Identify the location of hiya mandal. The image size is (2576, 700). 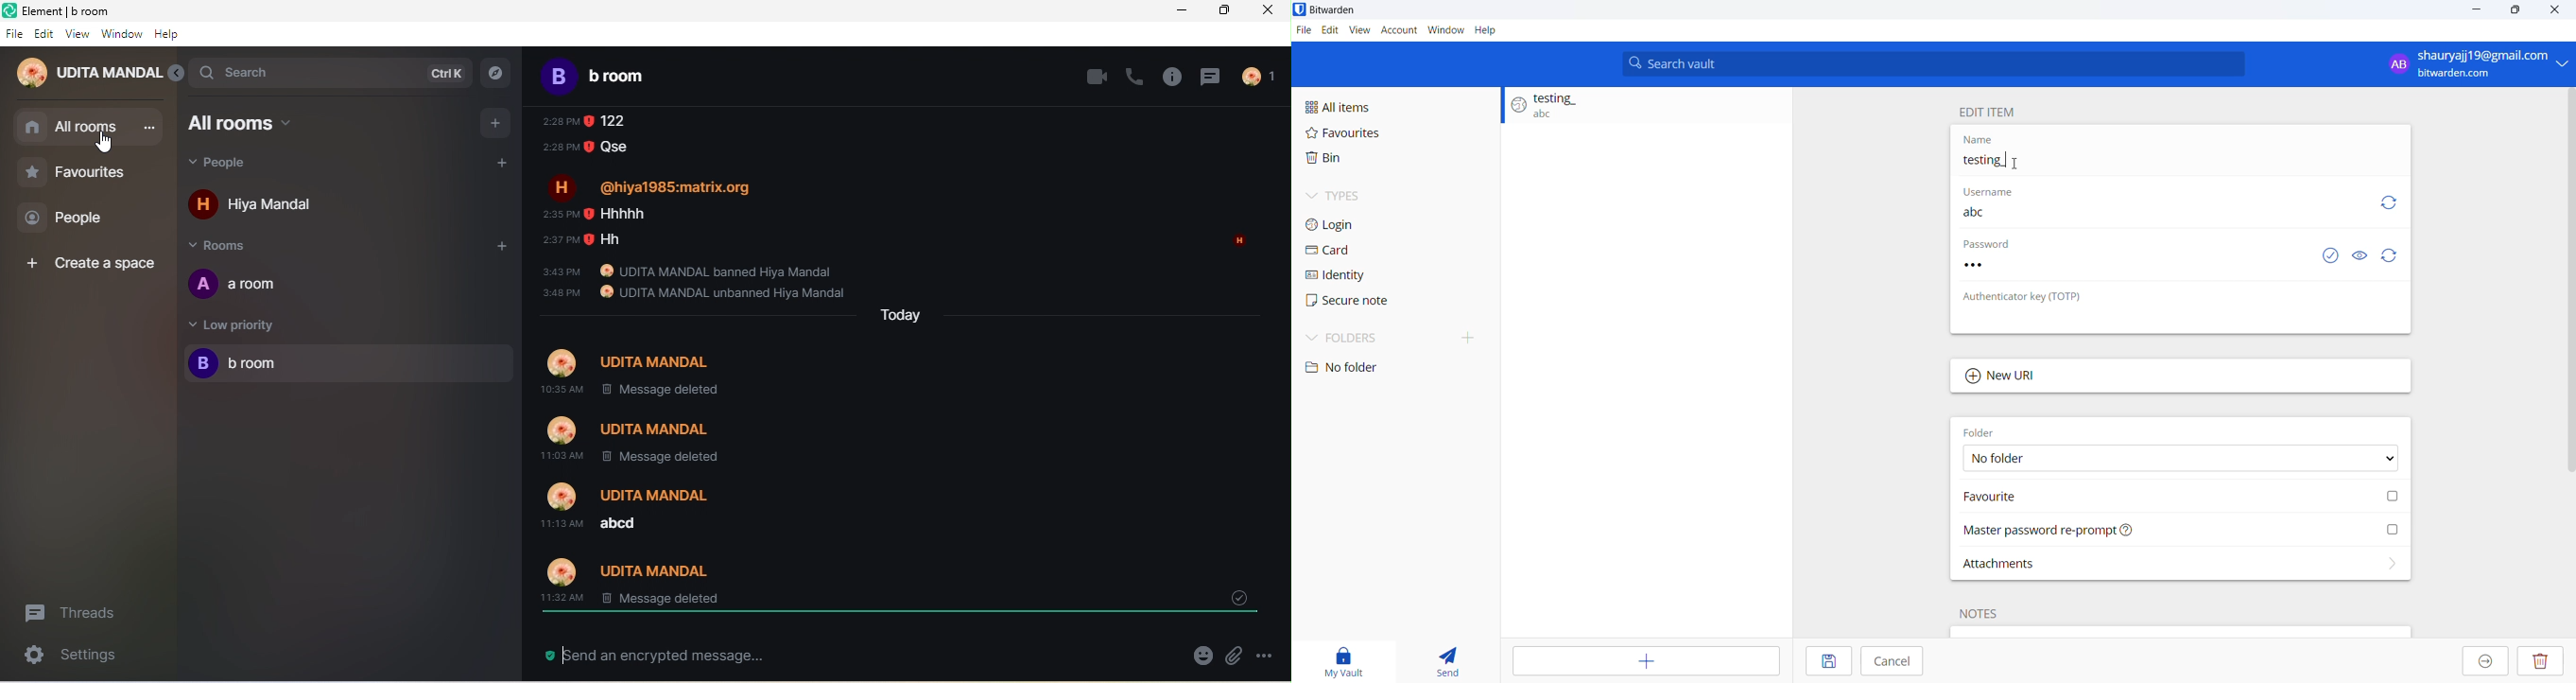
(262, 203).